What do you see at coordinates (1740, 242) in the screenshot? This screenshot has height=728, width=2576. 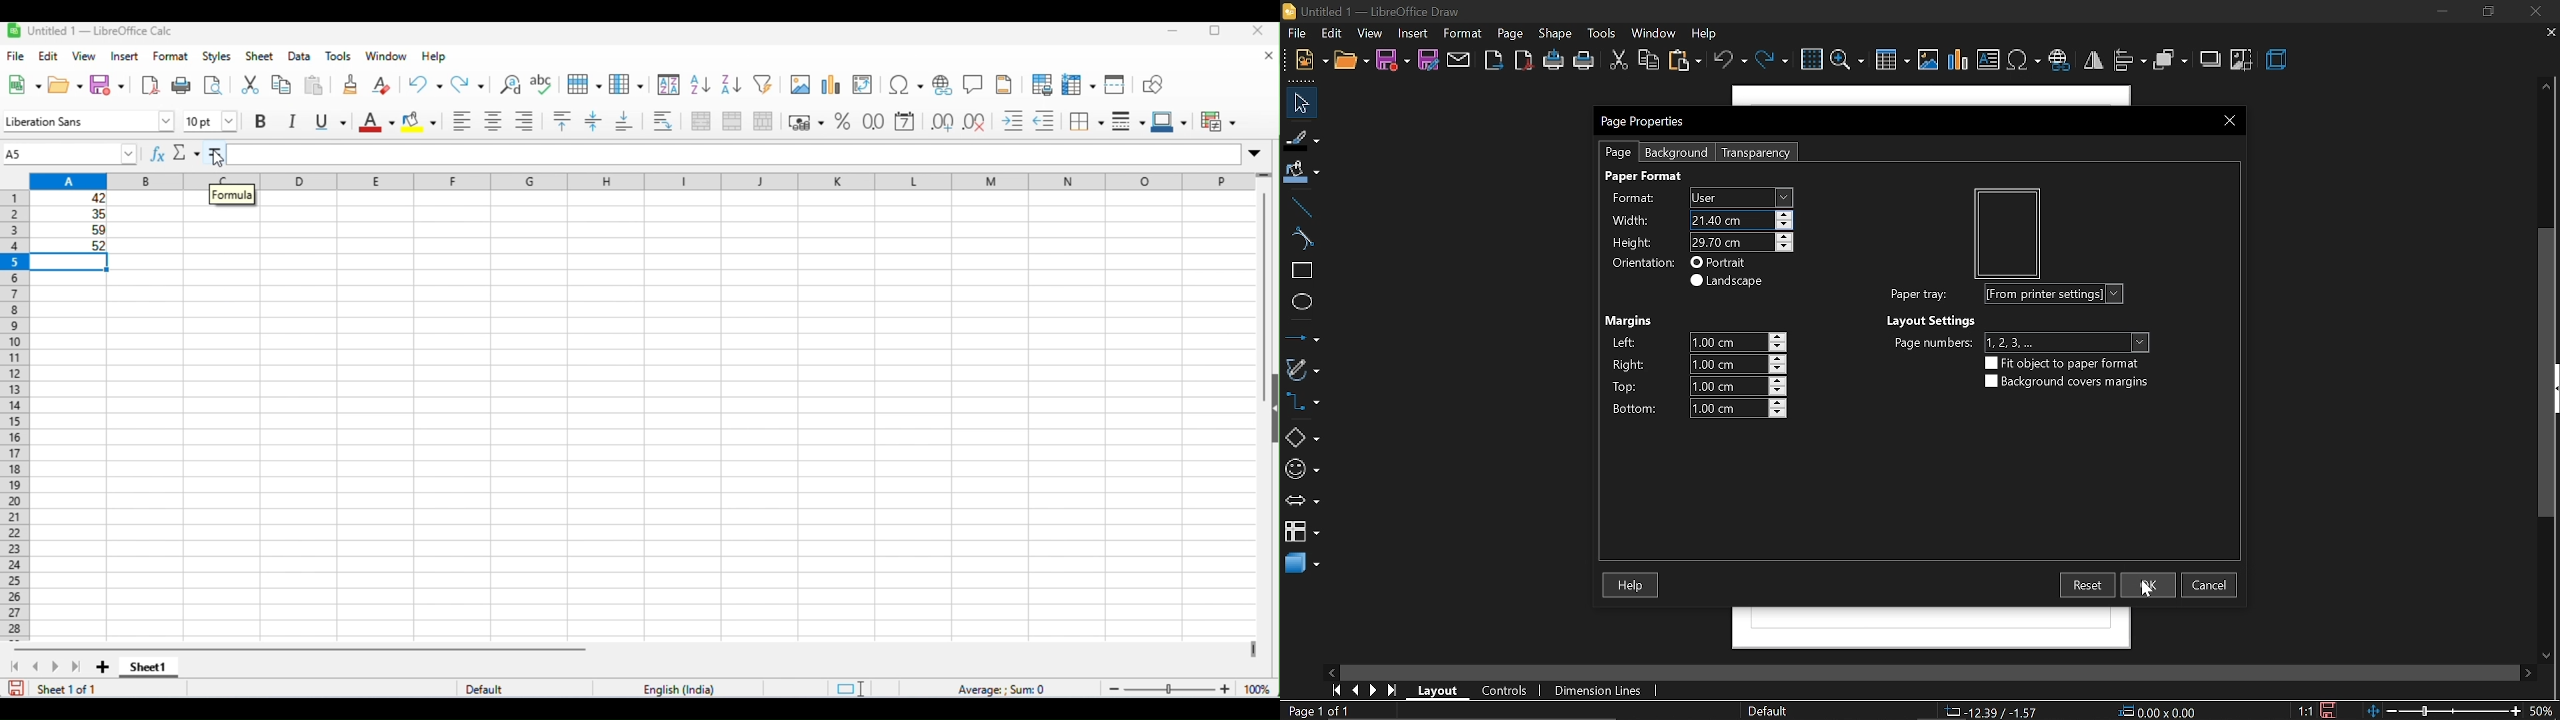 I see `29.70 cm` at bounding box center [1740, 242].